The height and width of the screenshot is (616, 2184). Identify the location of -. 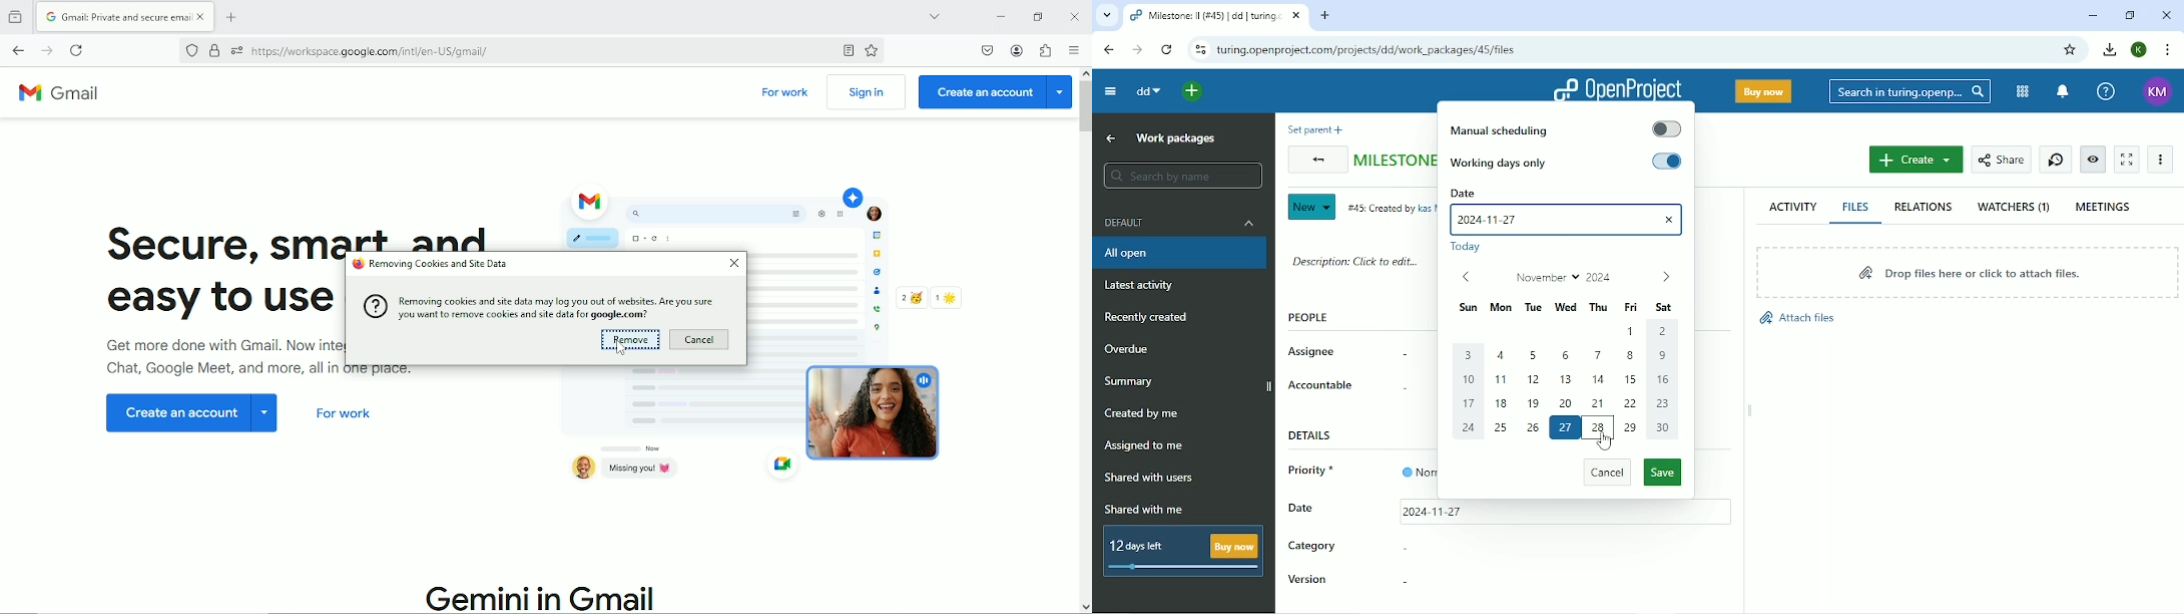
(1403, 582).